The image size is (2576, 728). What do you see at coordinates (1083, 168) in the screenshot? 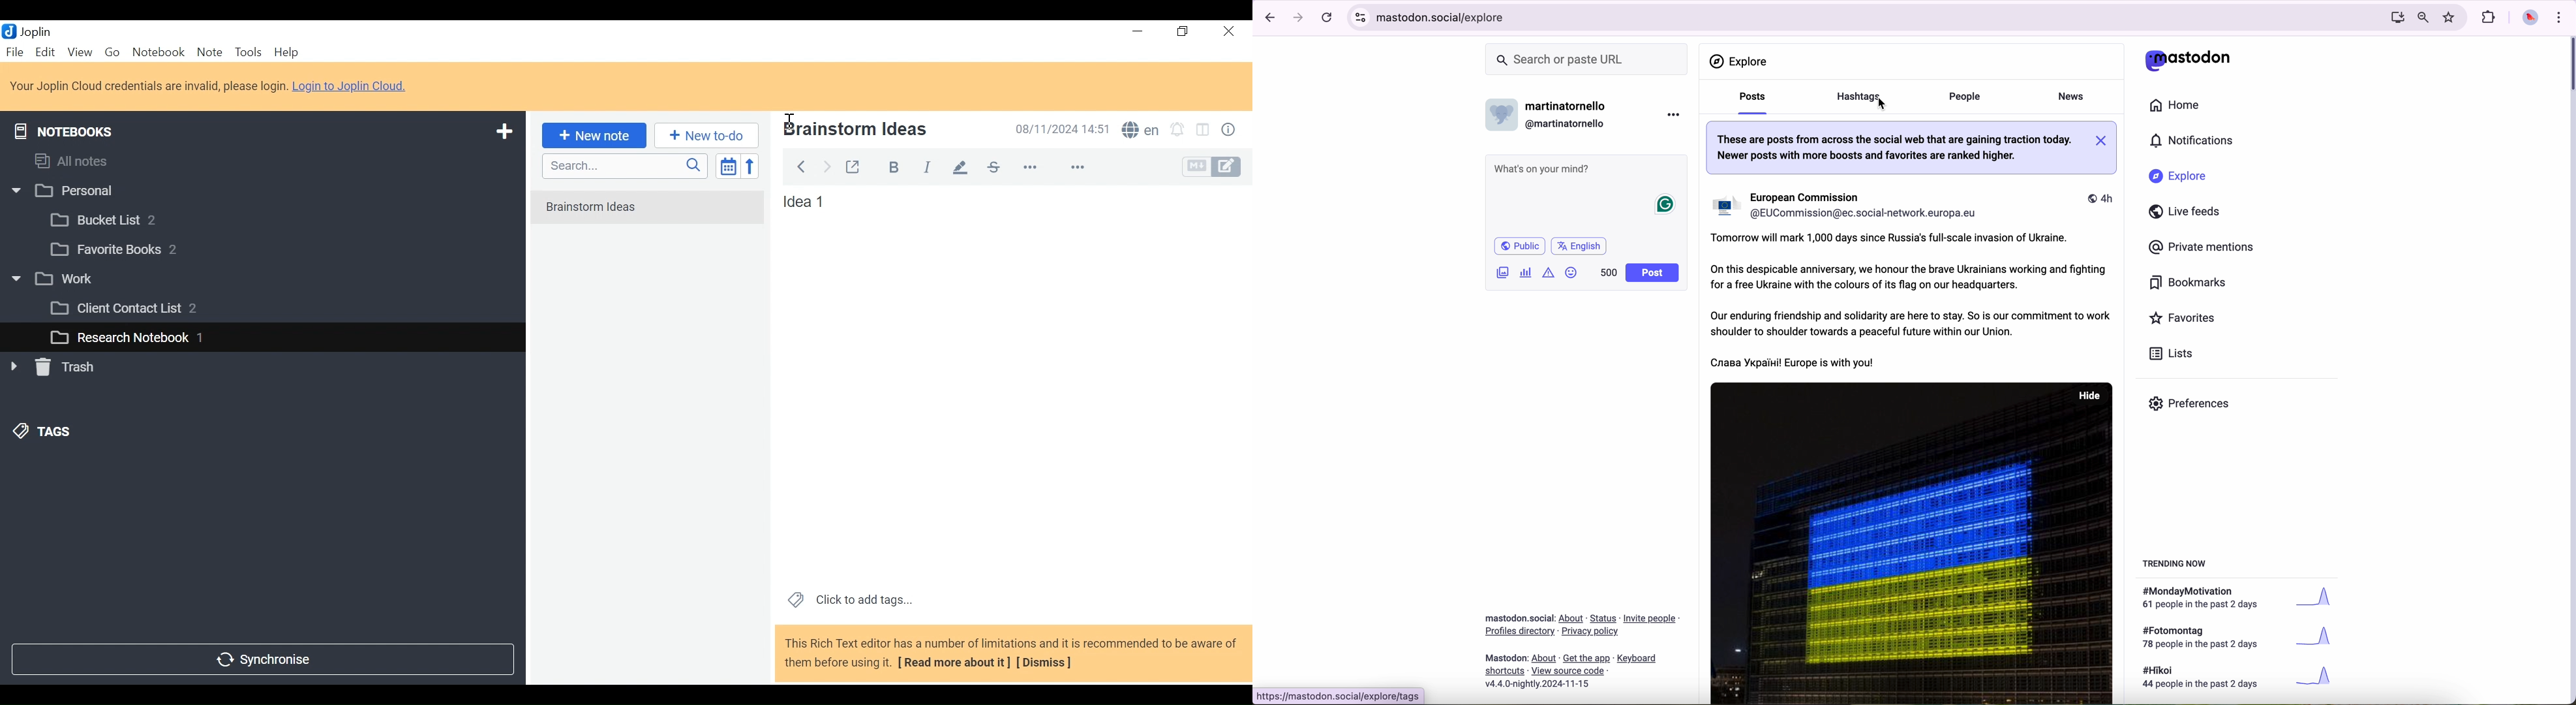
I see `feature options` at bounding box center [1083, 168].